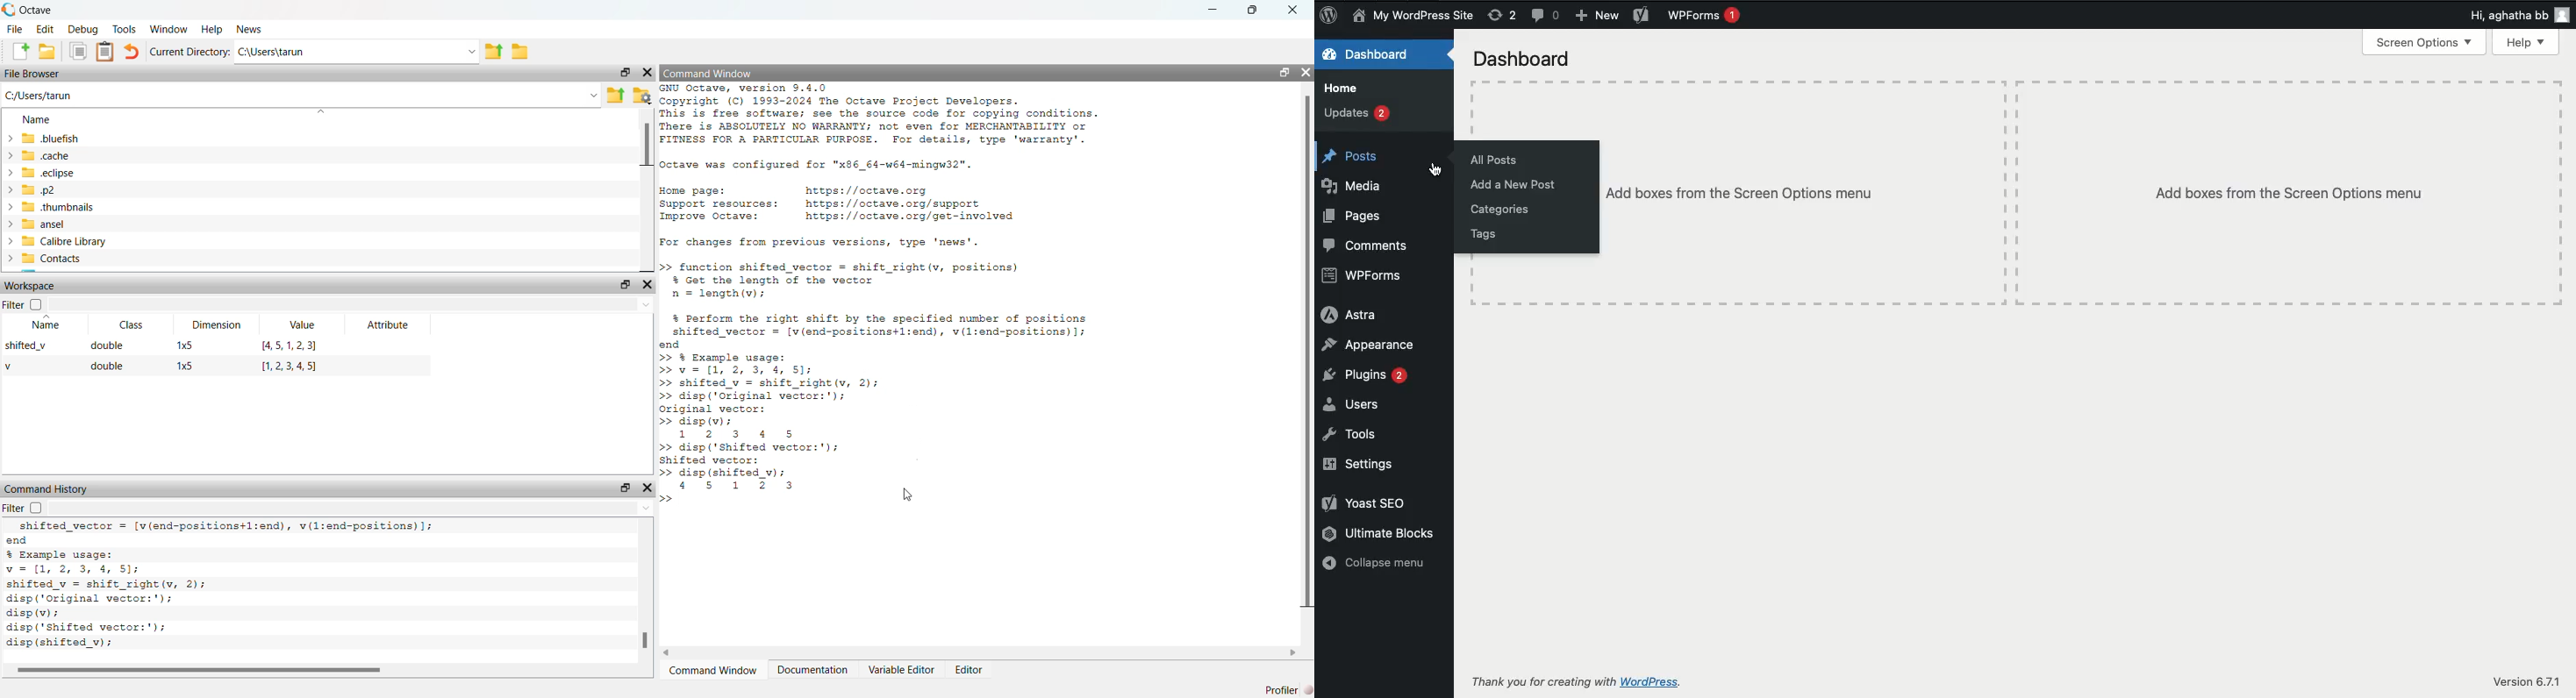  I want to click on enter the path or filename, so click(300, 96).